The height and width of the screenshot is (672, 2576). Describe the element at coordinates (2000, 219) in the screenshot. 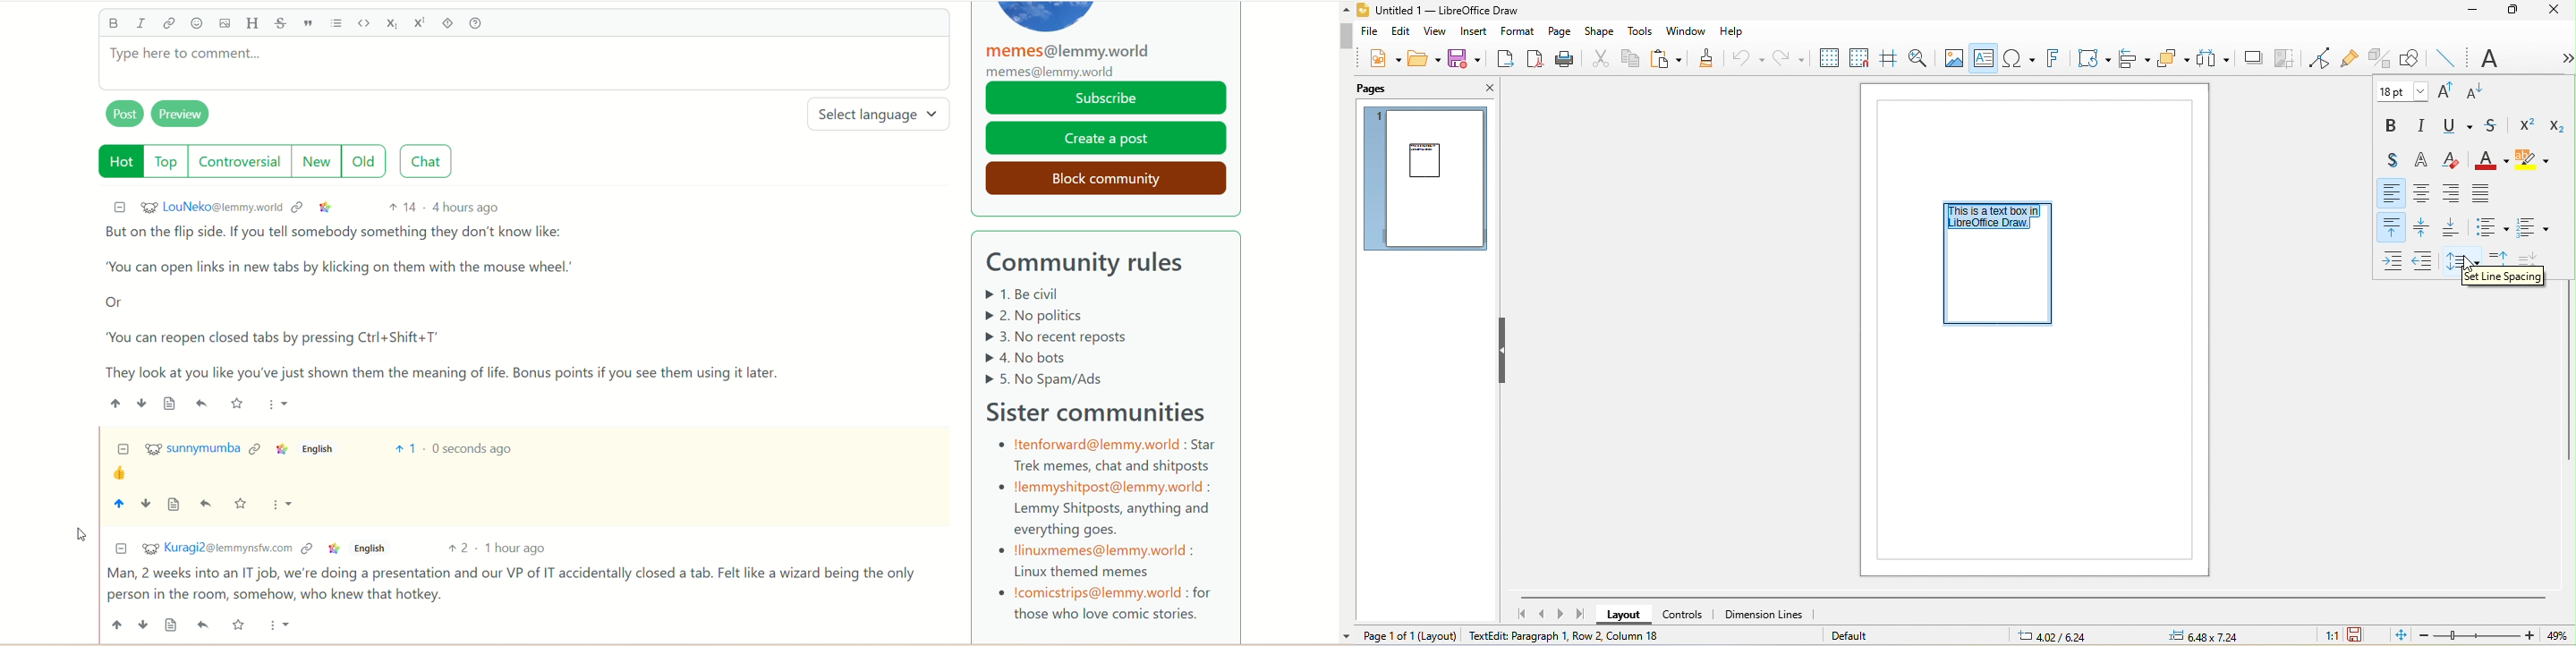

I see `select text` at that location.